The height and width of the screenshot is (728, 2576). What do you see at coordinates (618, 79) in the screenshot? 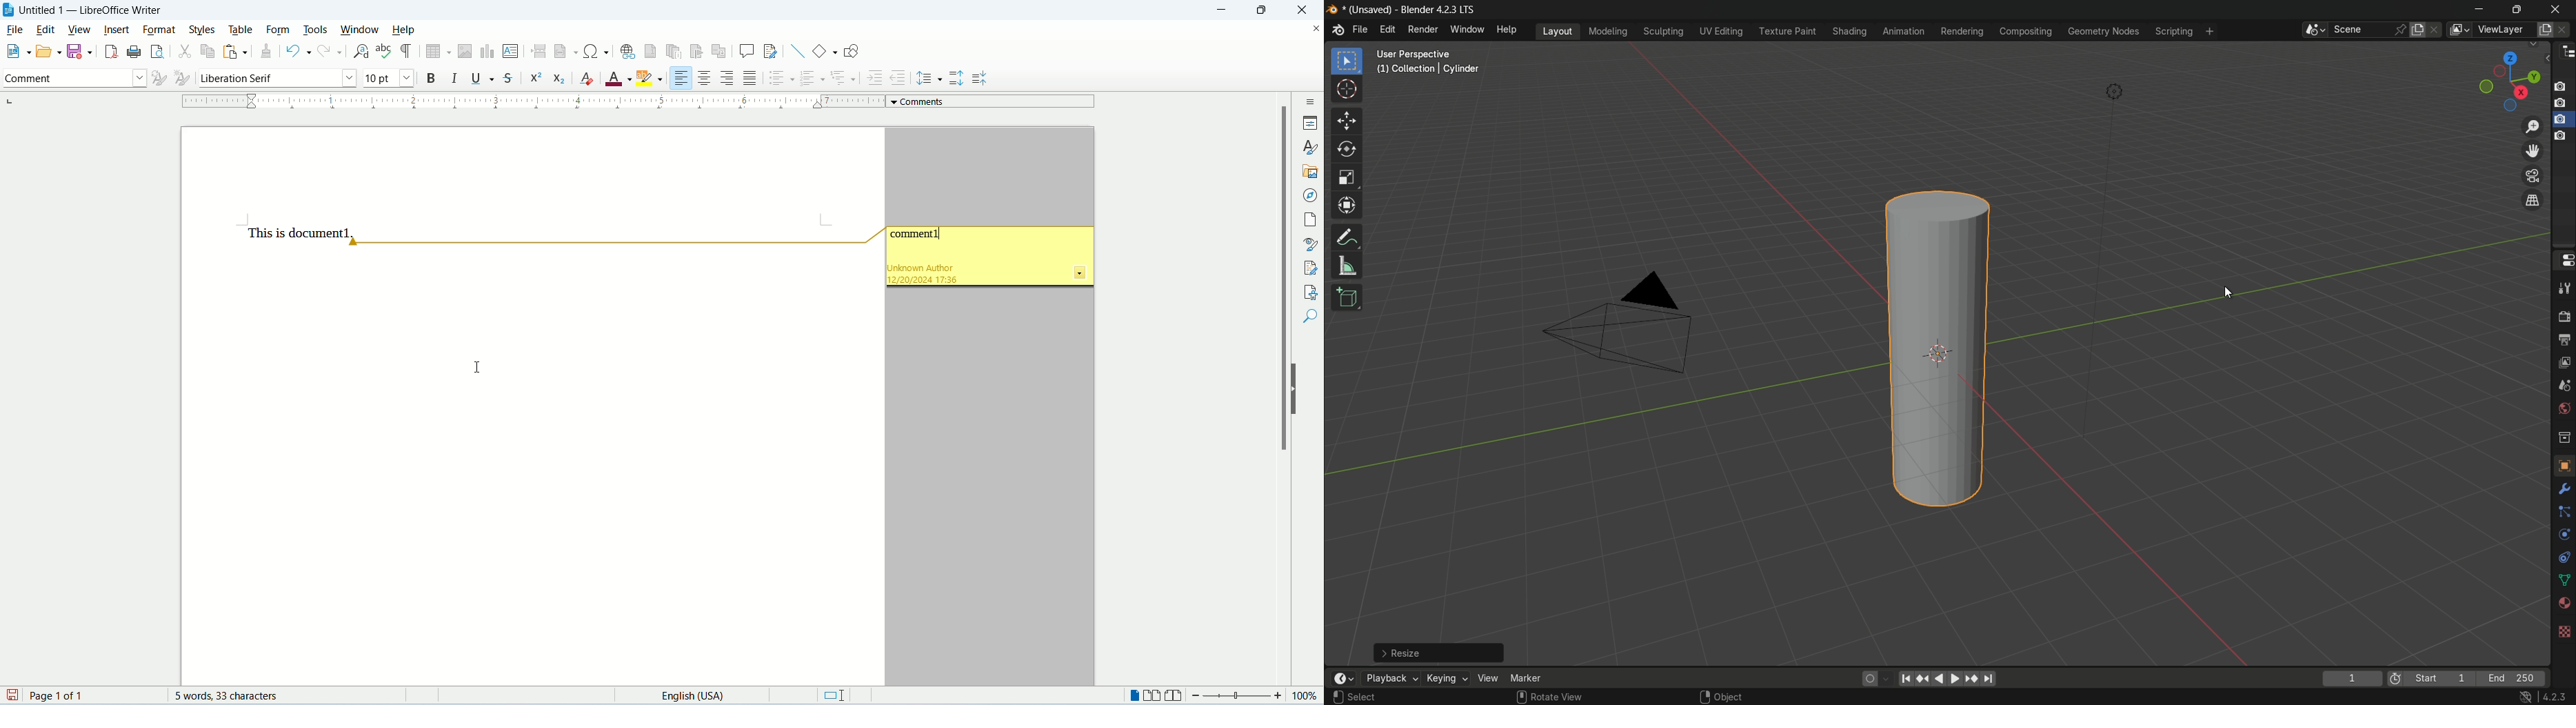
I see `font color` at bounding box center [618, 79].